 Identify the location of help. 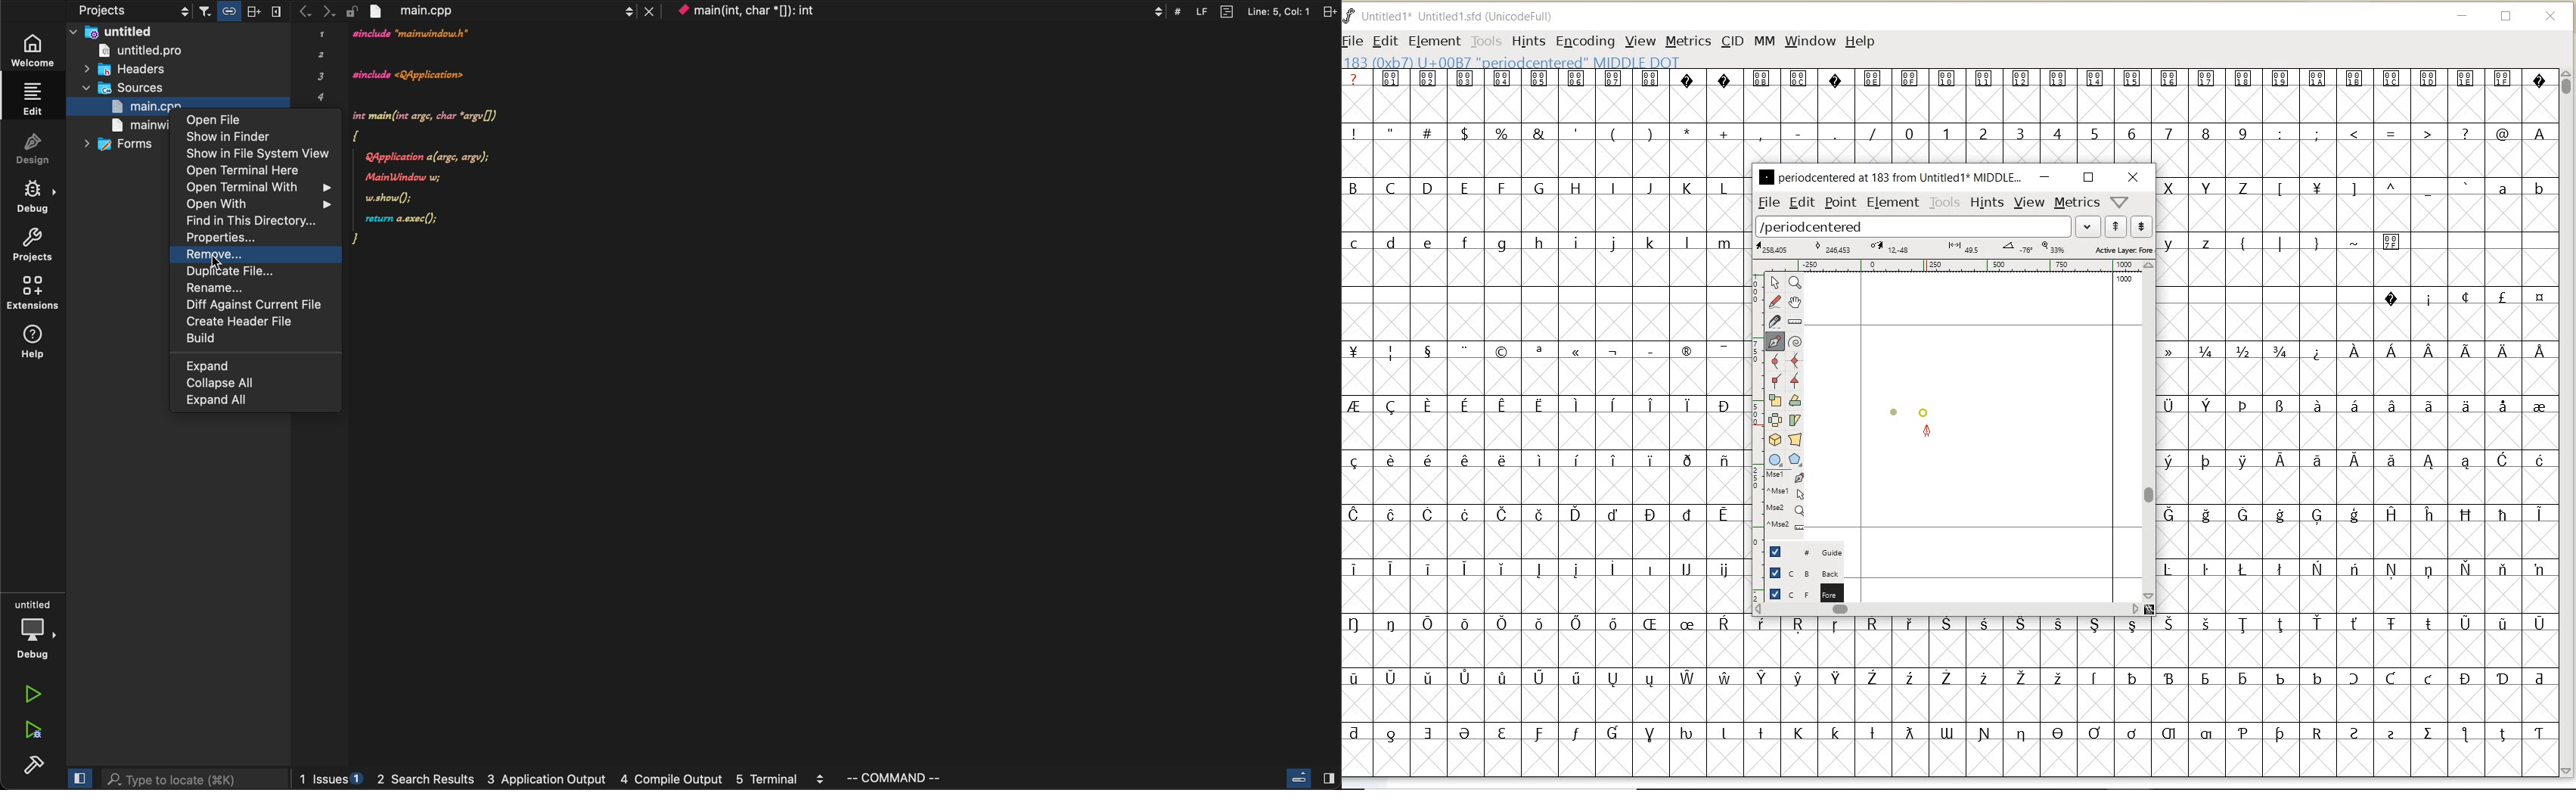
(32, 345).